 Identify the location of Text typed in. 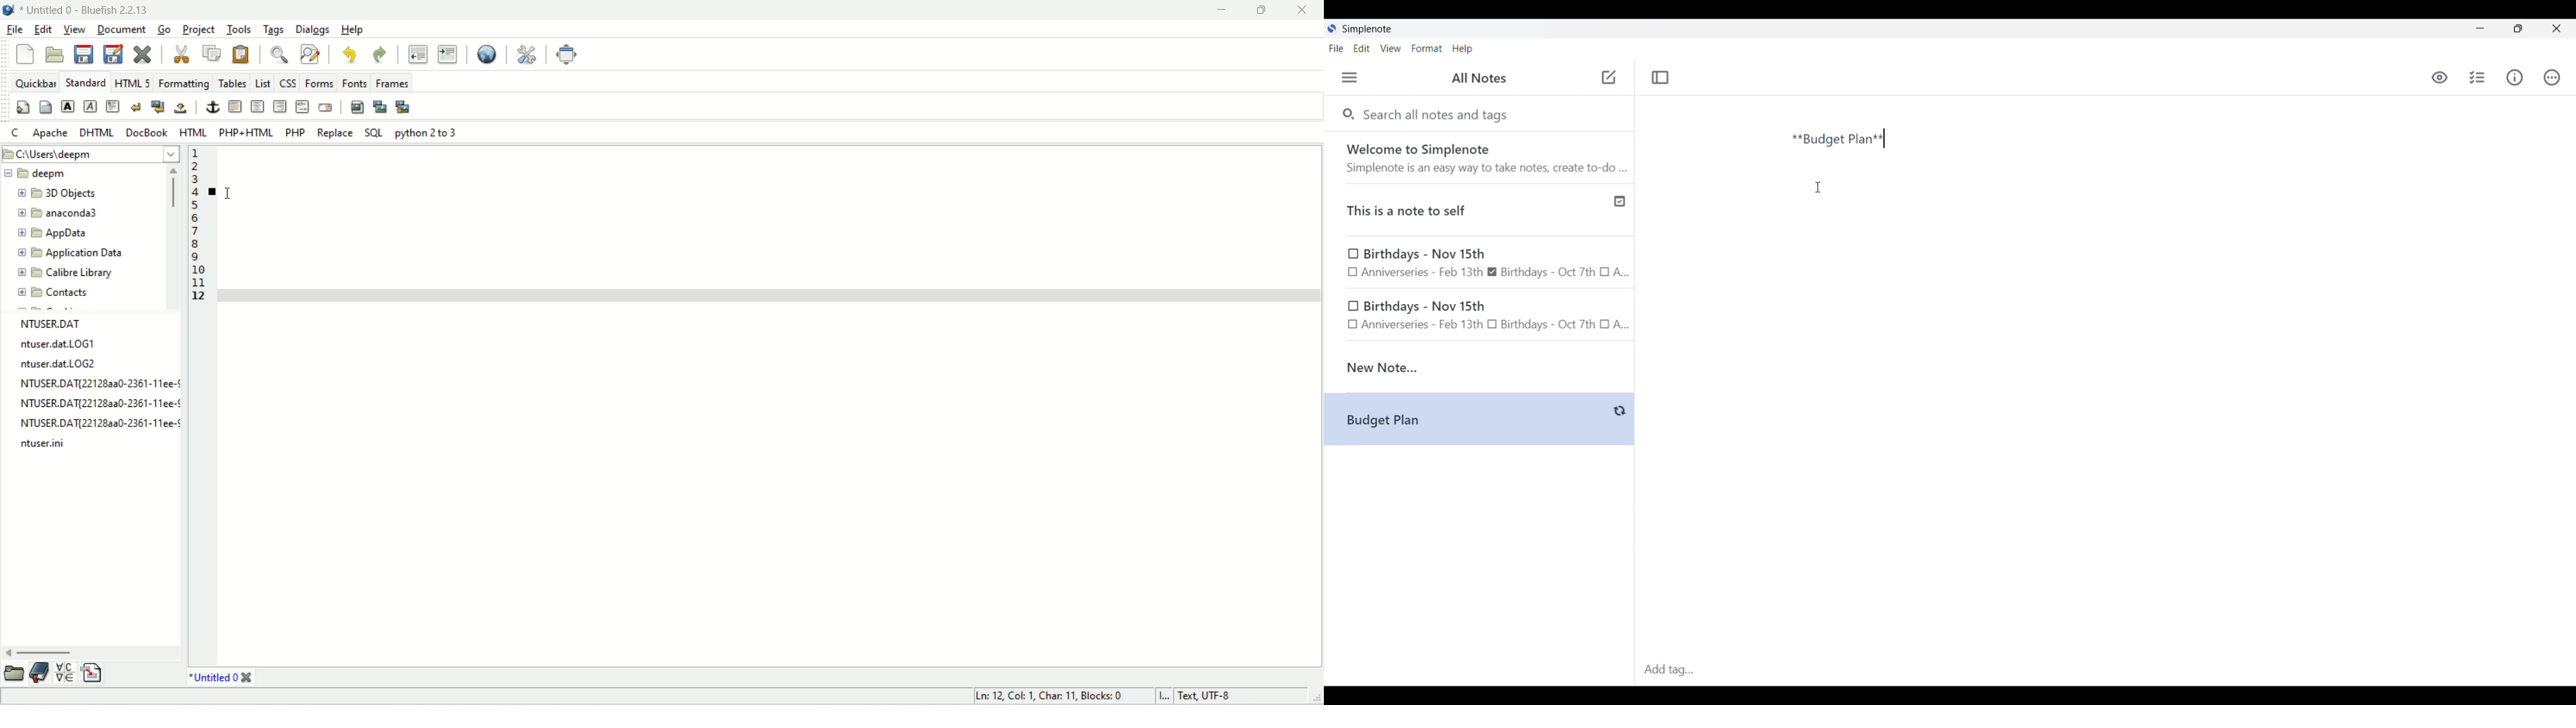
(1839, 140).